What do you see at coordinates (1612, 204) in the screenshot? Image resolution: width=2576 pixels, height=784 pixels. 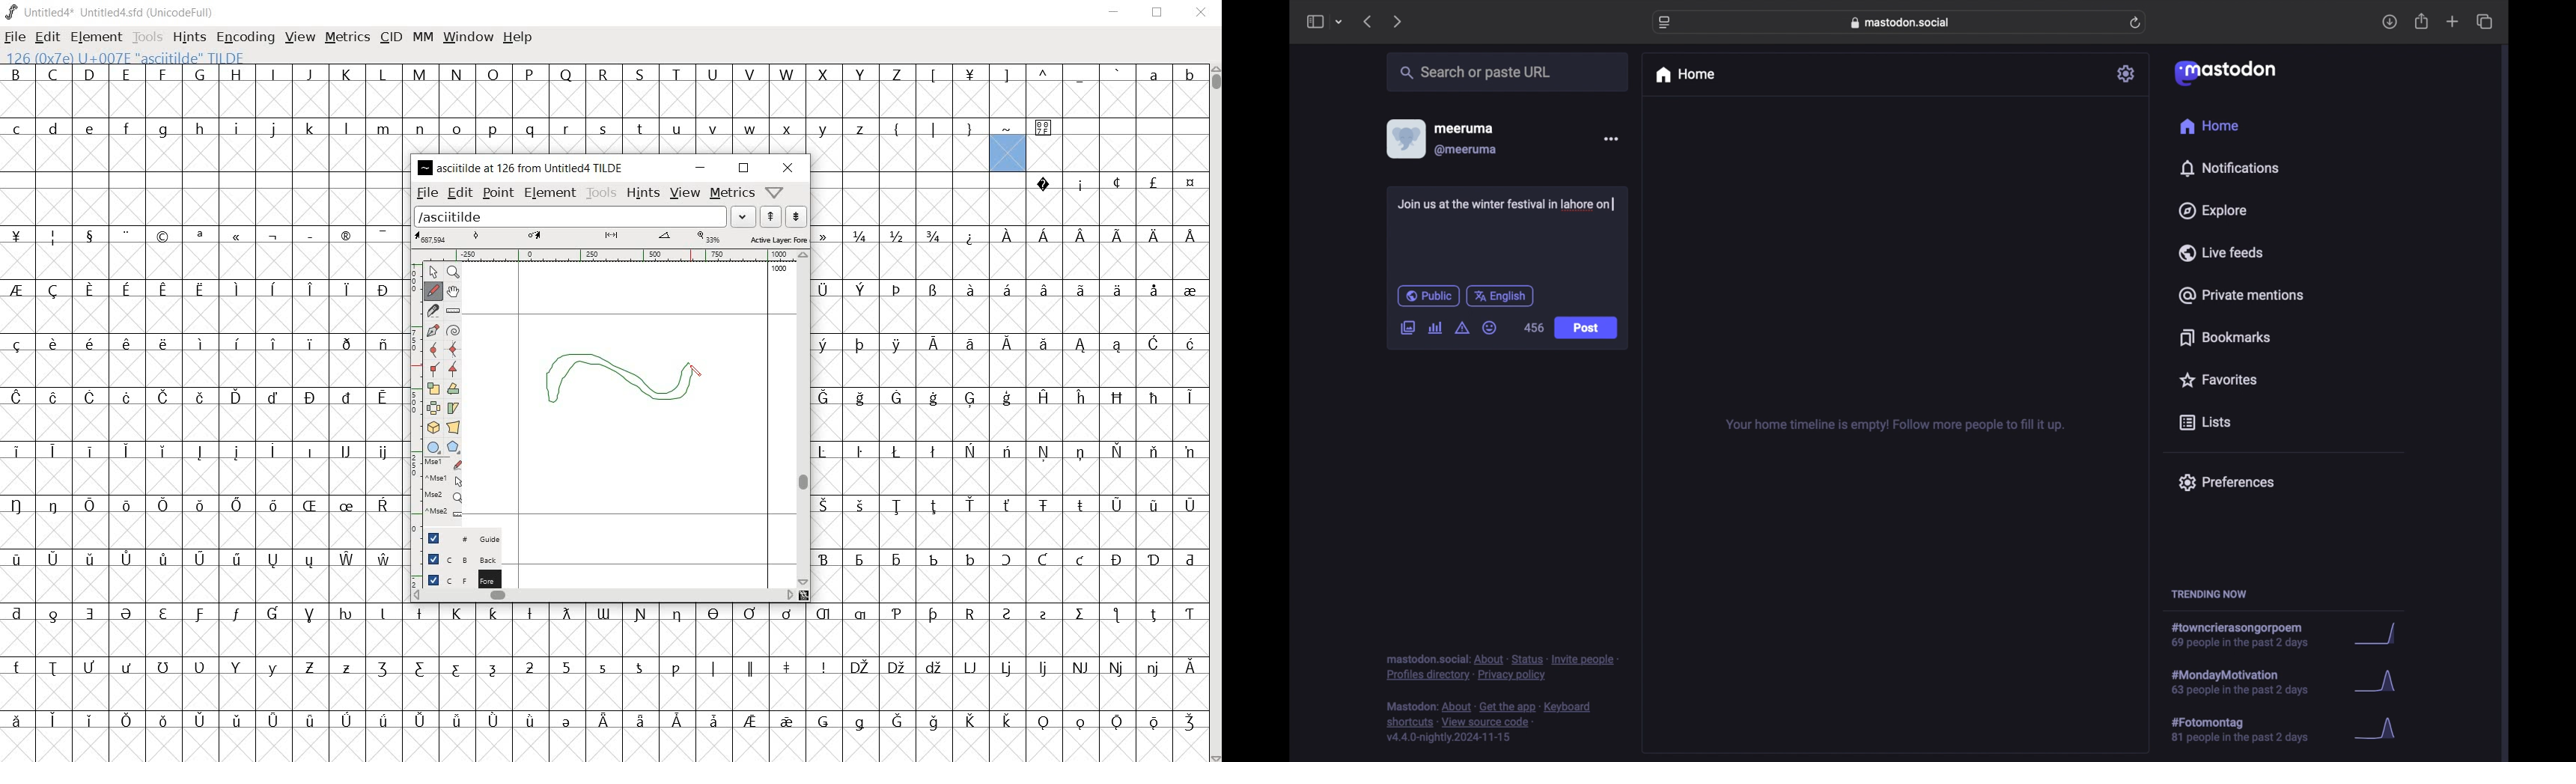 I see `text cursor` at bounding box center [1612, 204].